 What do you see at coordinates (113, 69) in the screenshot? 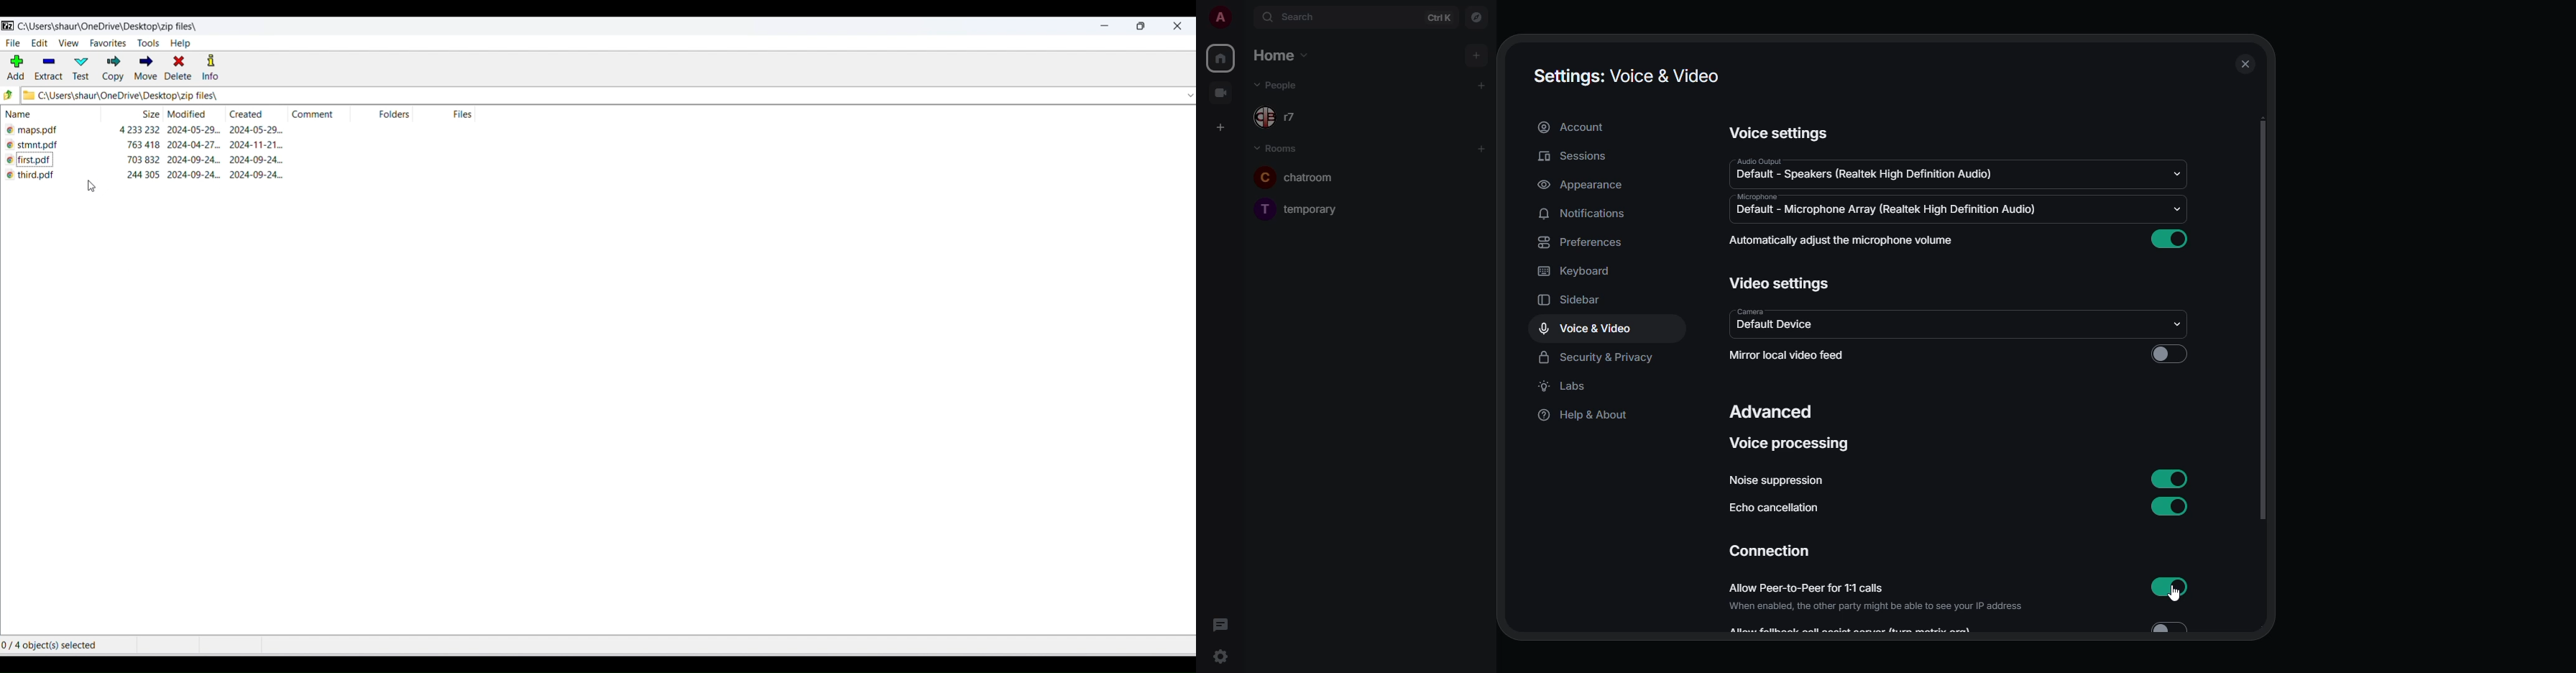
I see `copy` at bounding box center [113, 69].